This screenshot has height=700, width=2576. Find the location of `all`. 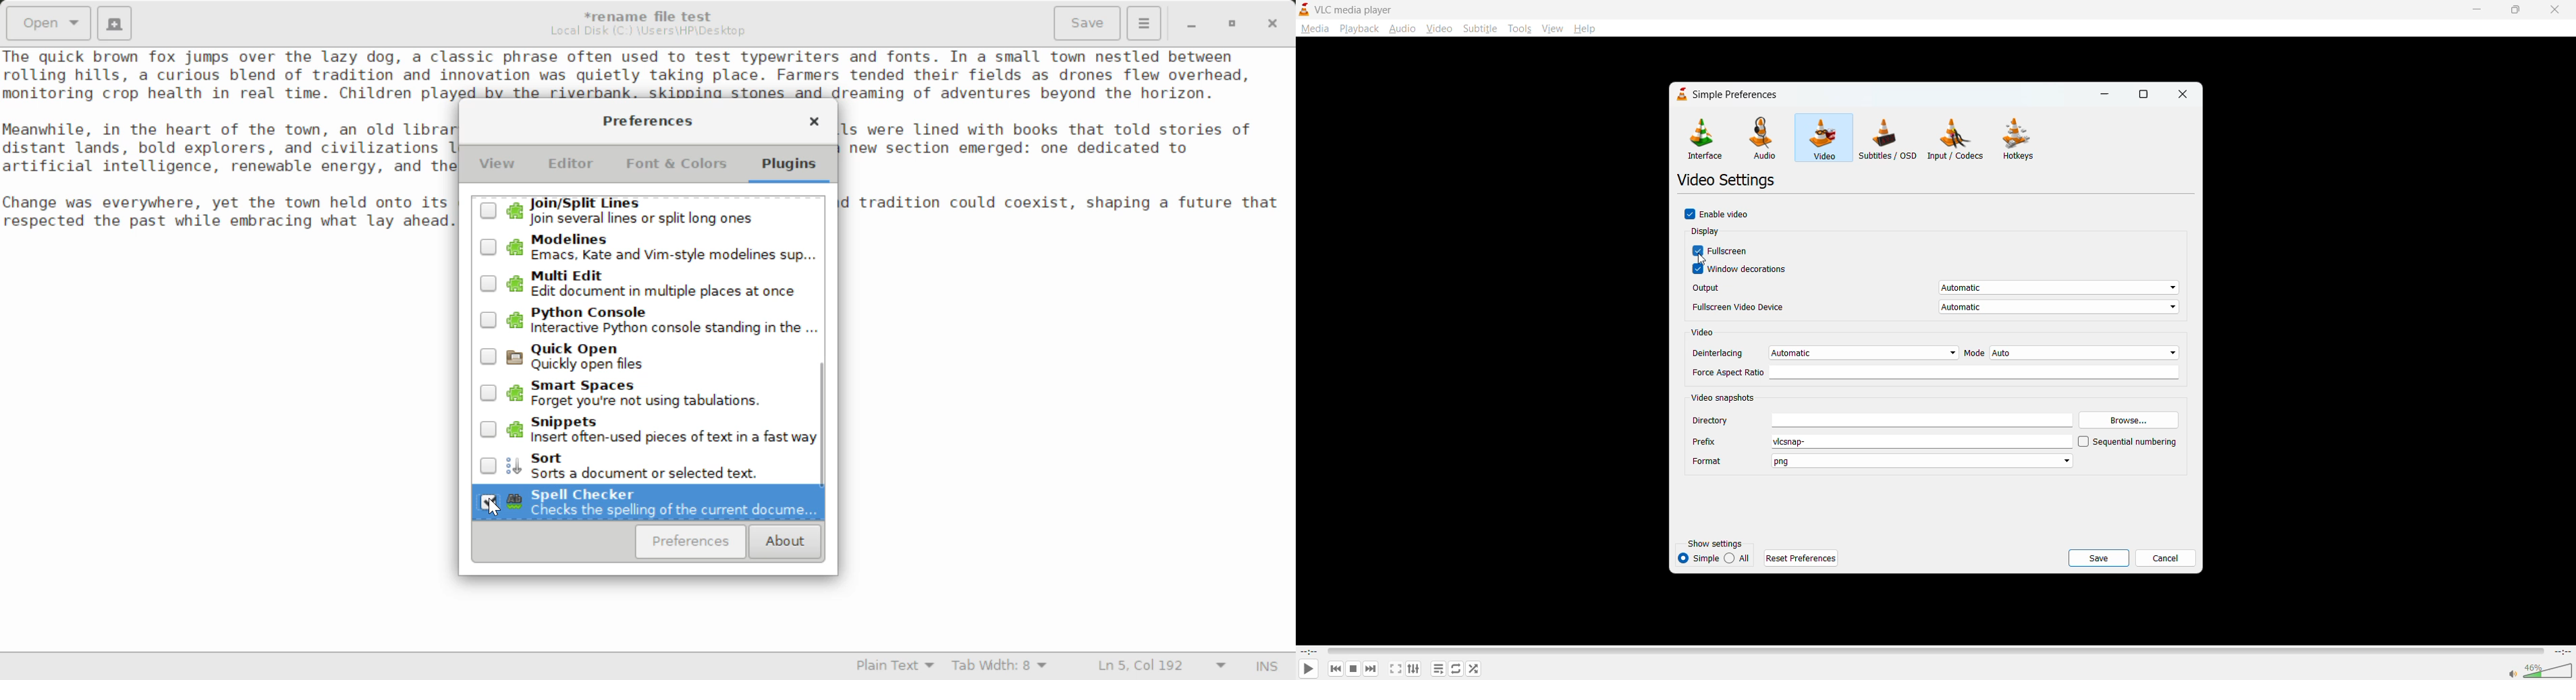

all is located at coordinates (1740, 557).